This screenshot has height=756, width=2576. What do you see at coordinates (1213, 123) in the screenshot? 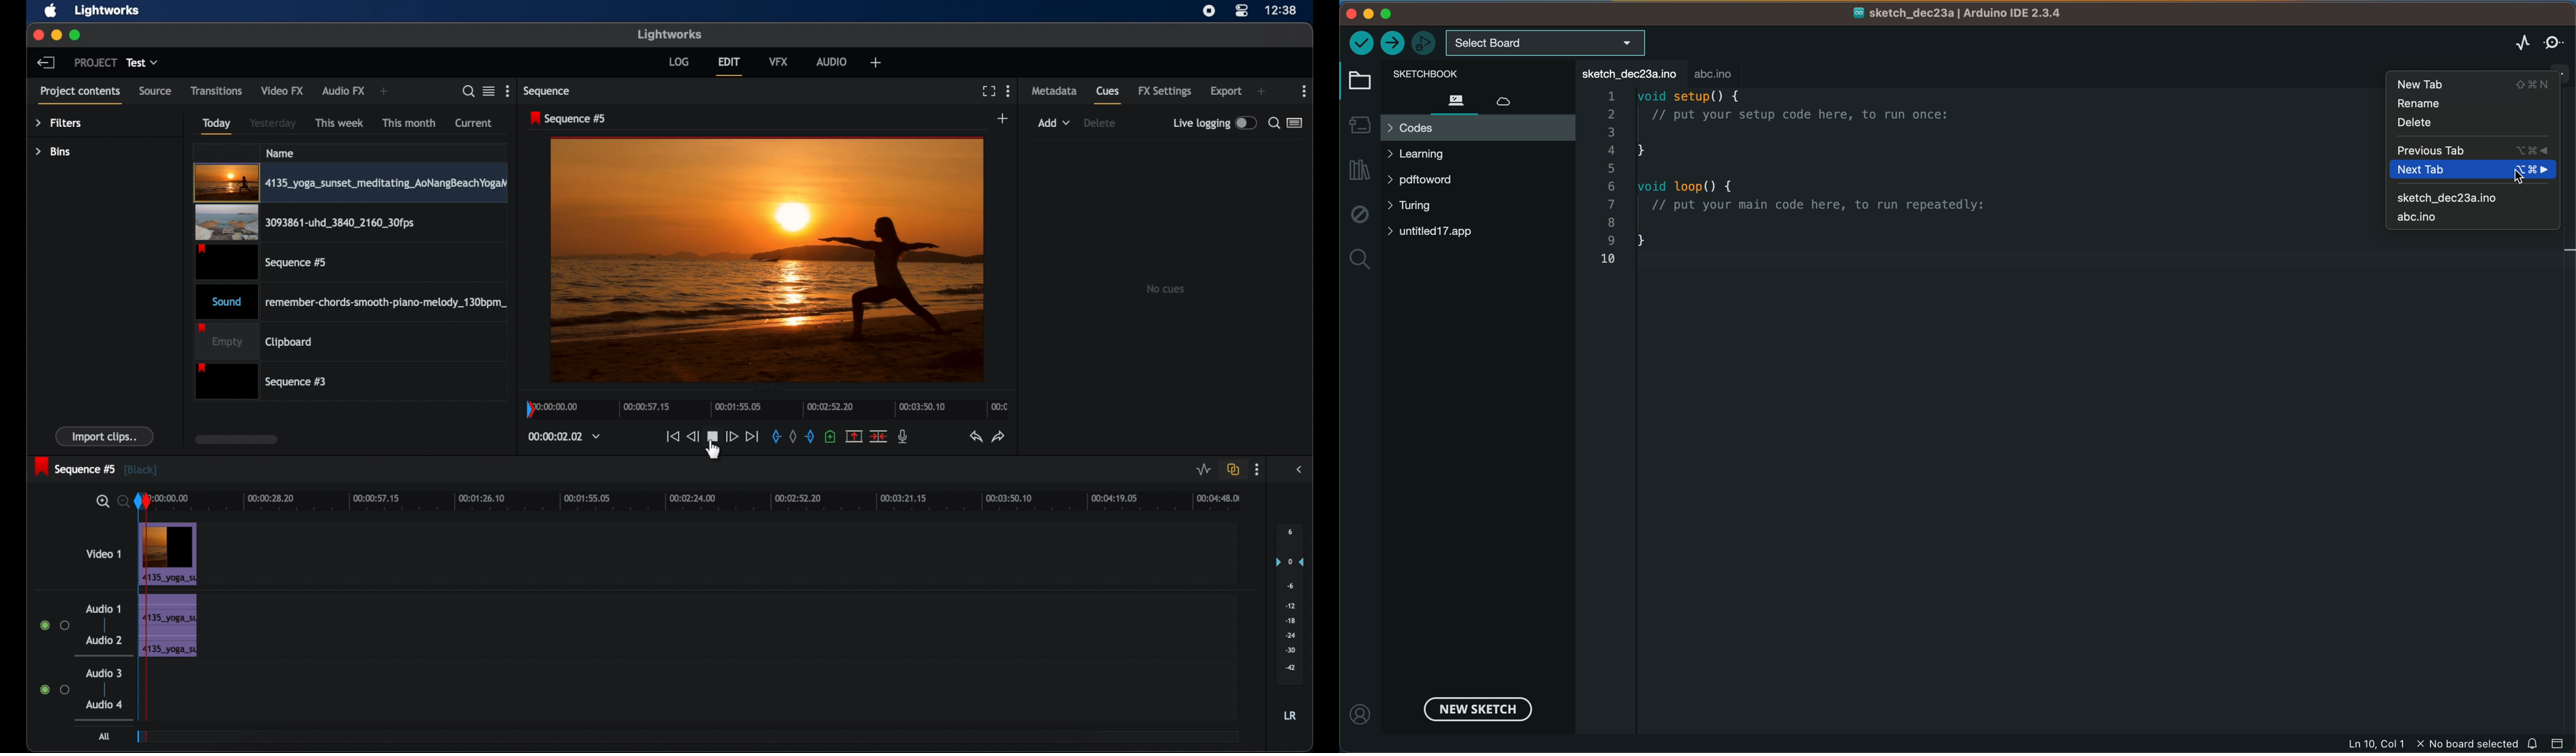
I see `live logging` at bounding box center [1213, 123].